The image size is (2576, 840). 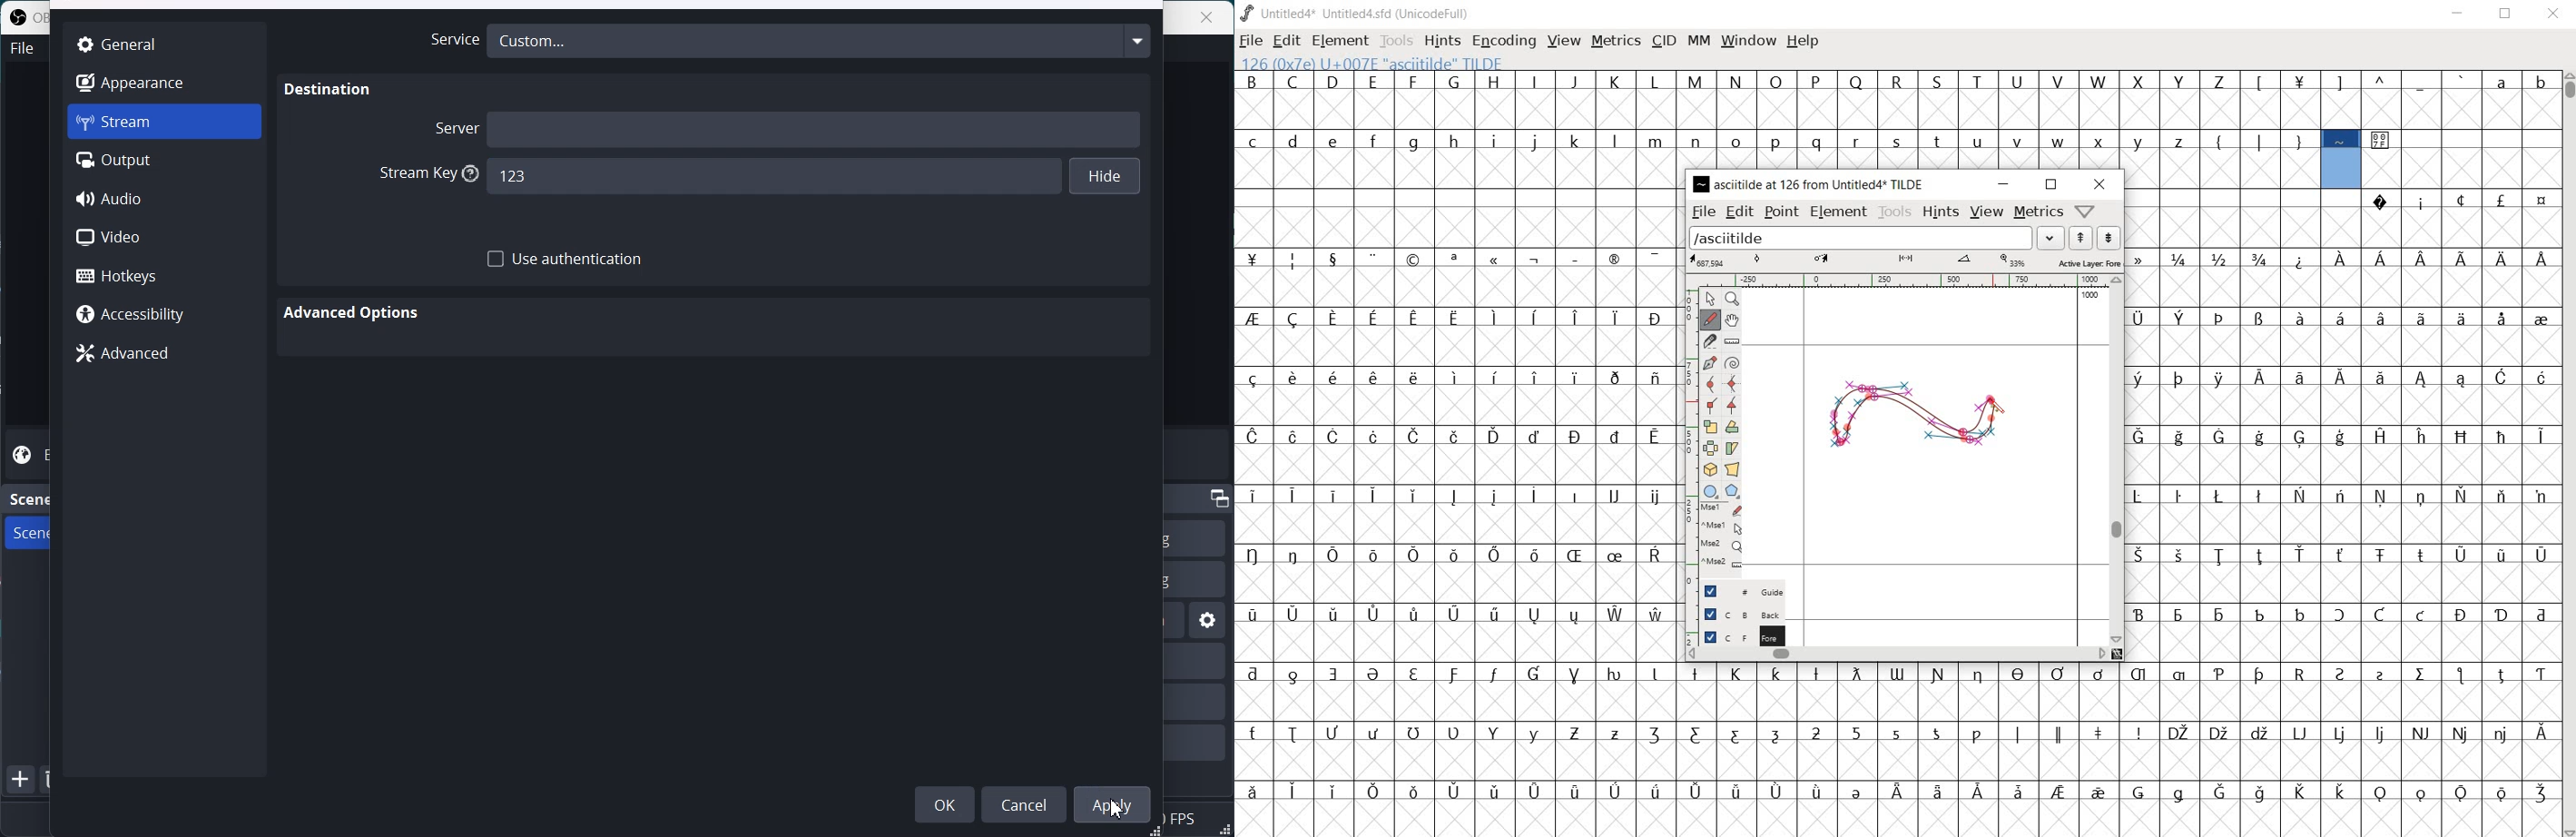 I want to click on perform a perspective transformation on the selection, so click(x=1709, y=469).